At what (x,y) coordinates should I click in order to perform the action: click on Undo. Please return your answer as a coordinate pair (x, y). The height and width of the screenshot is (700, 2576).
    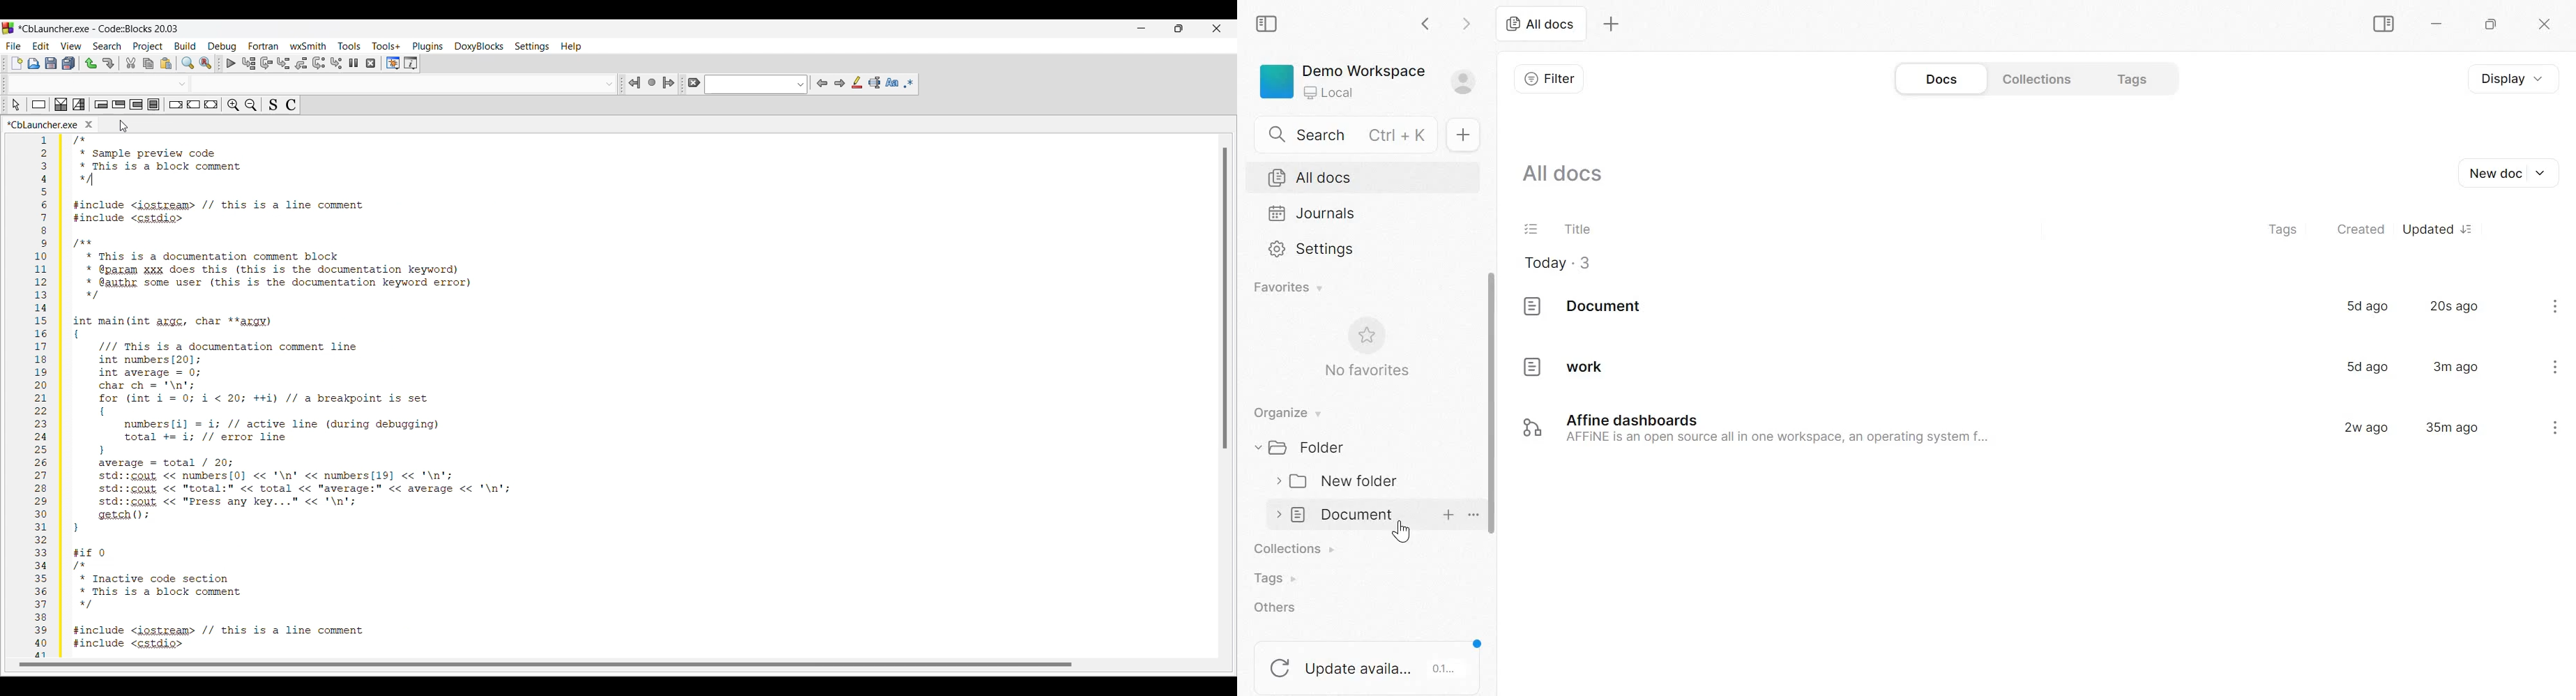
    Looking at the image, I should click on (91, 63).